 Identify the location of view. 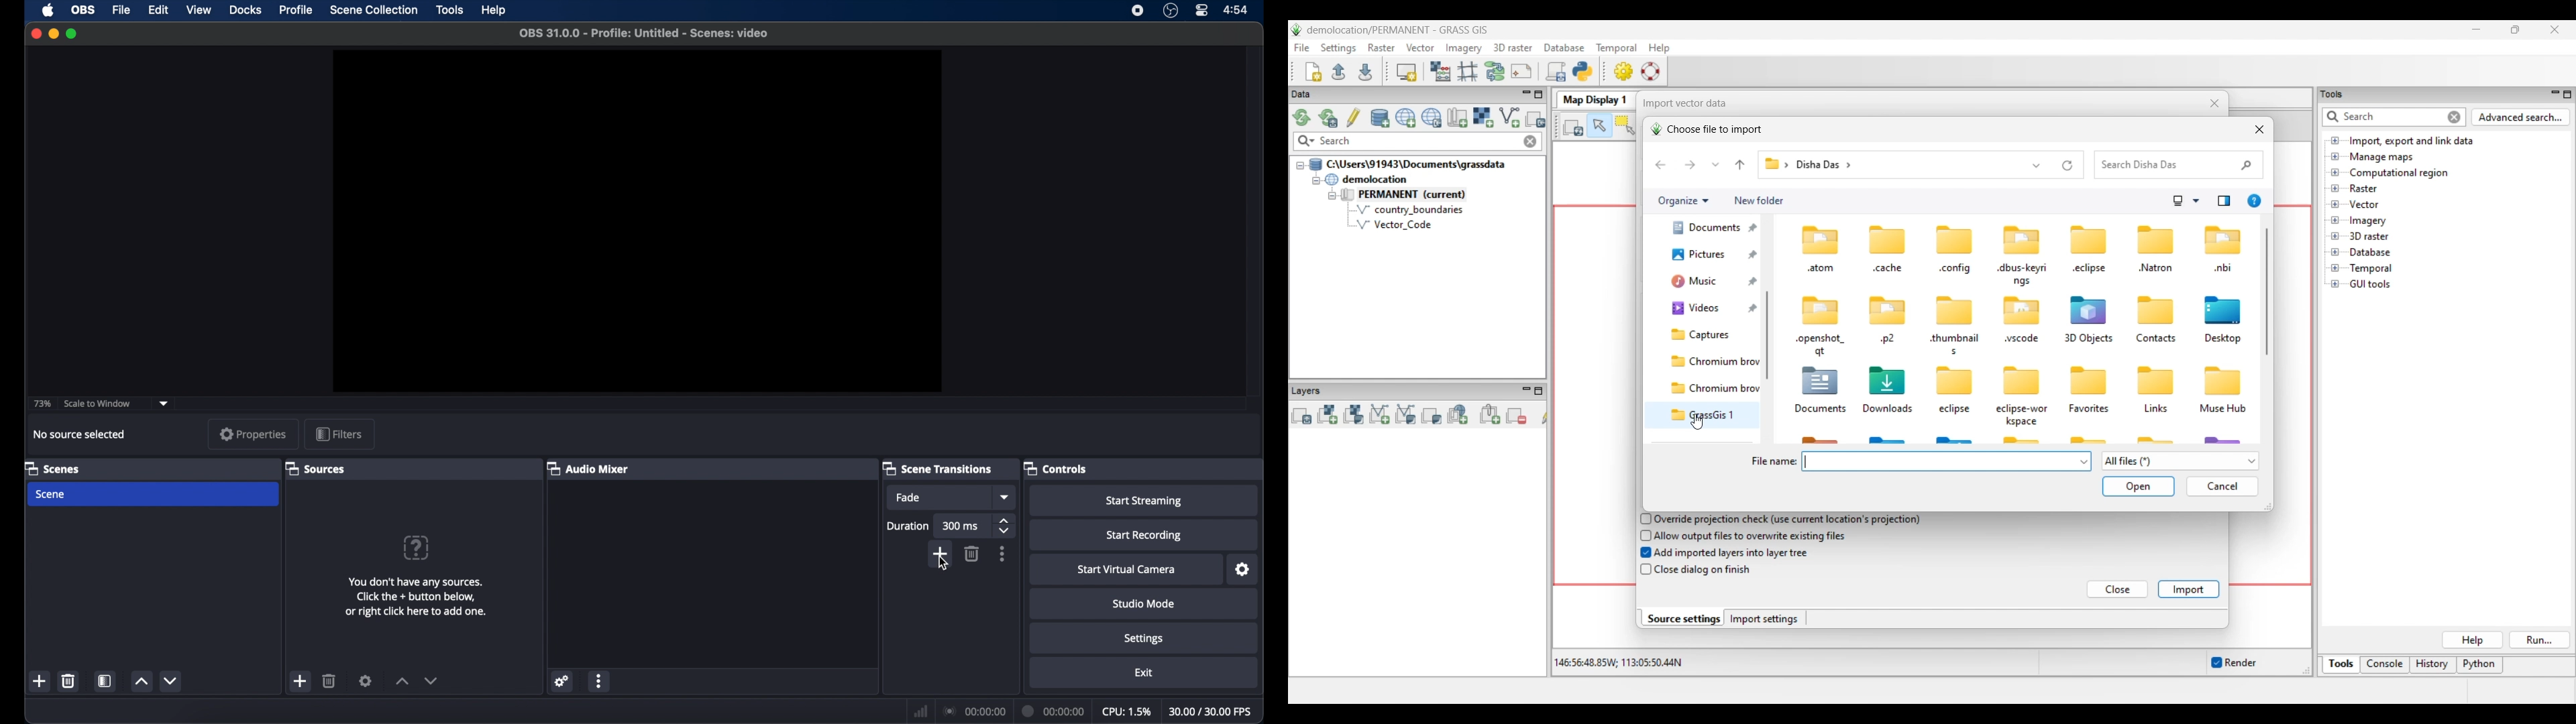
(200, 10).